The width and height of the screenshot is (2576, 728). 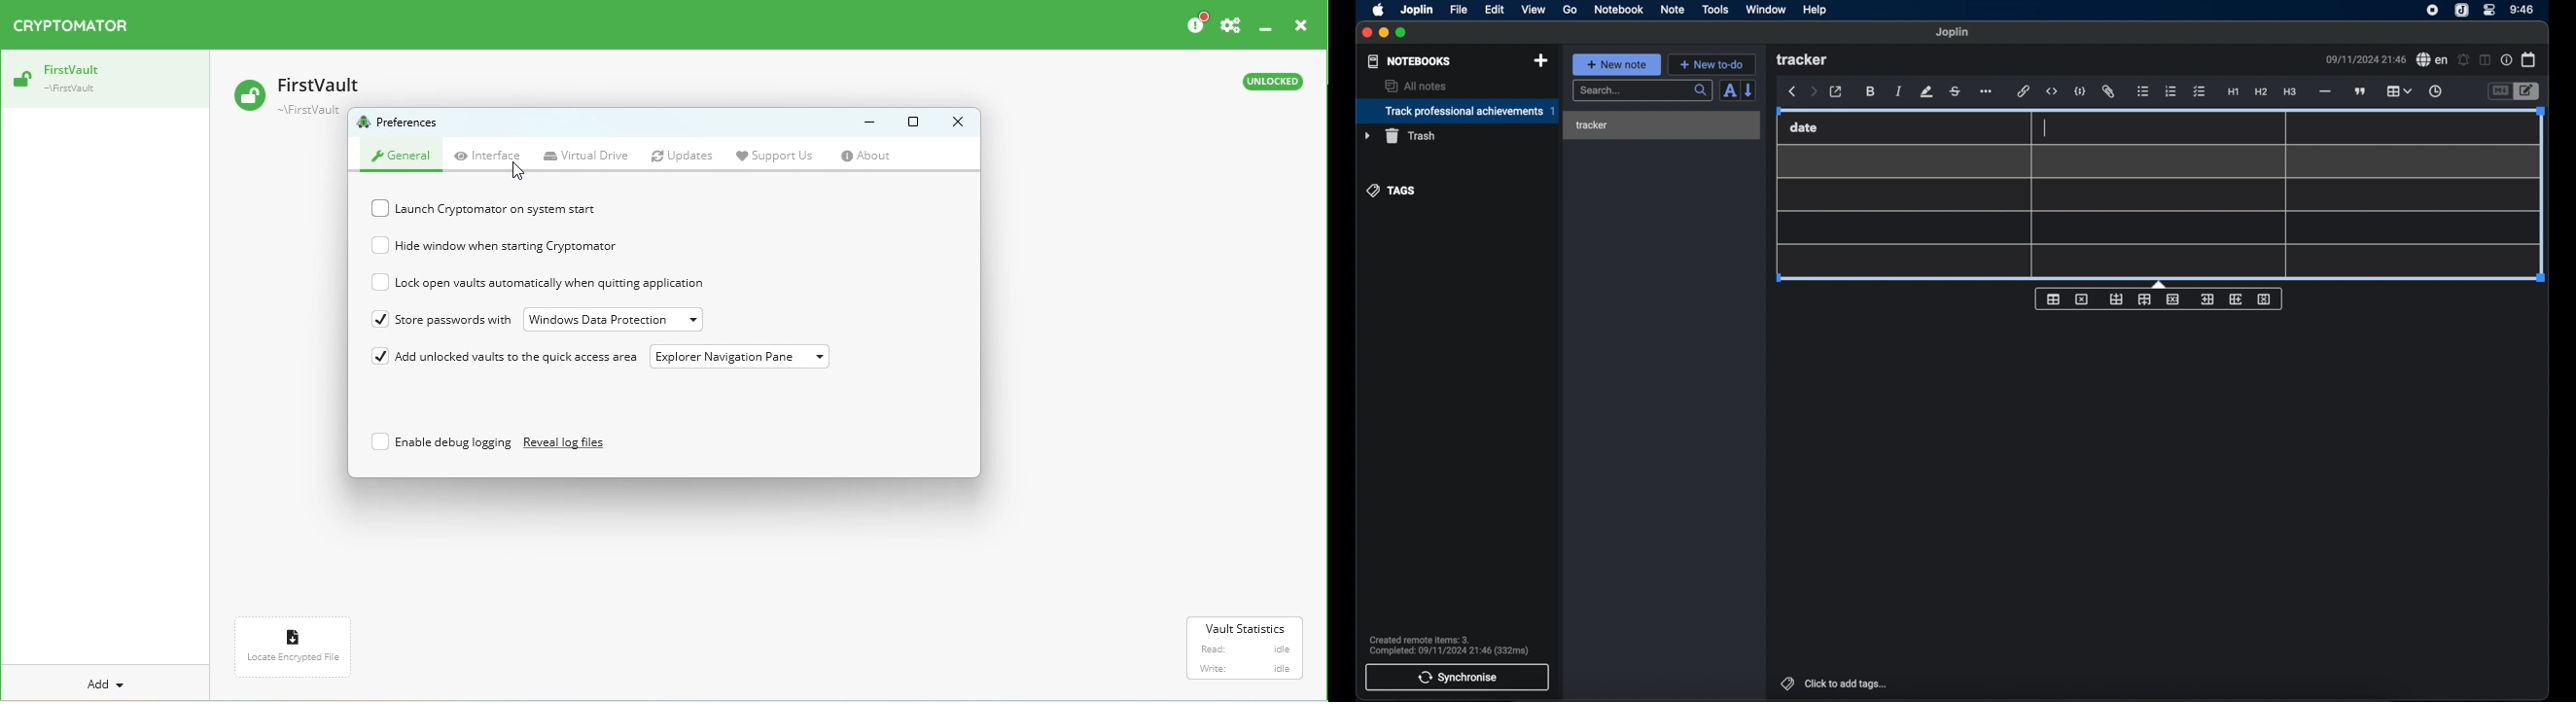 What do you see at coordinates (2462, 11) in the screenshot?
I see `joplin` at bounding box center [2462, 11].